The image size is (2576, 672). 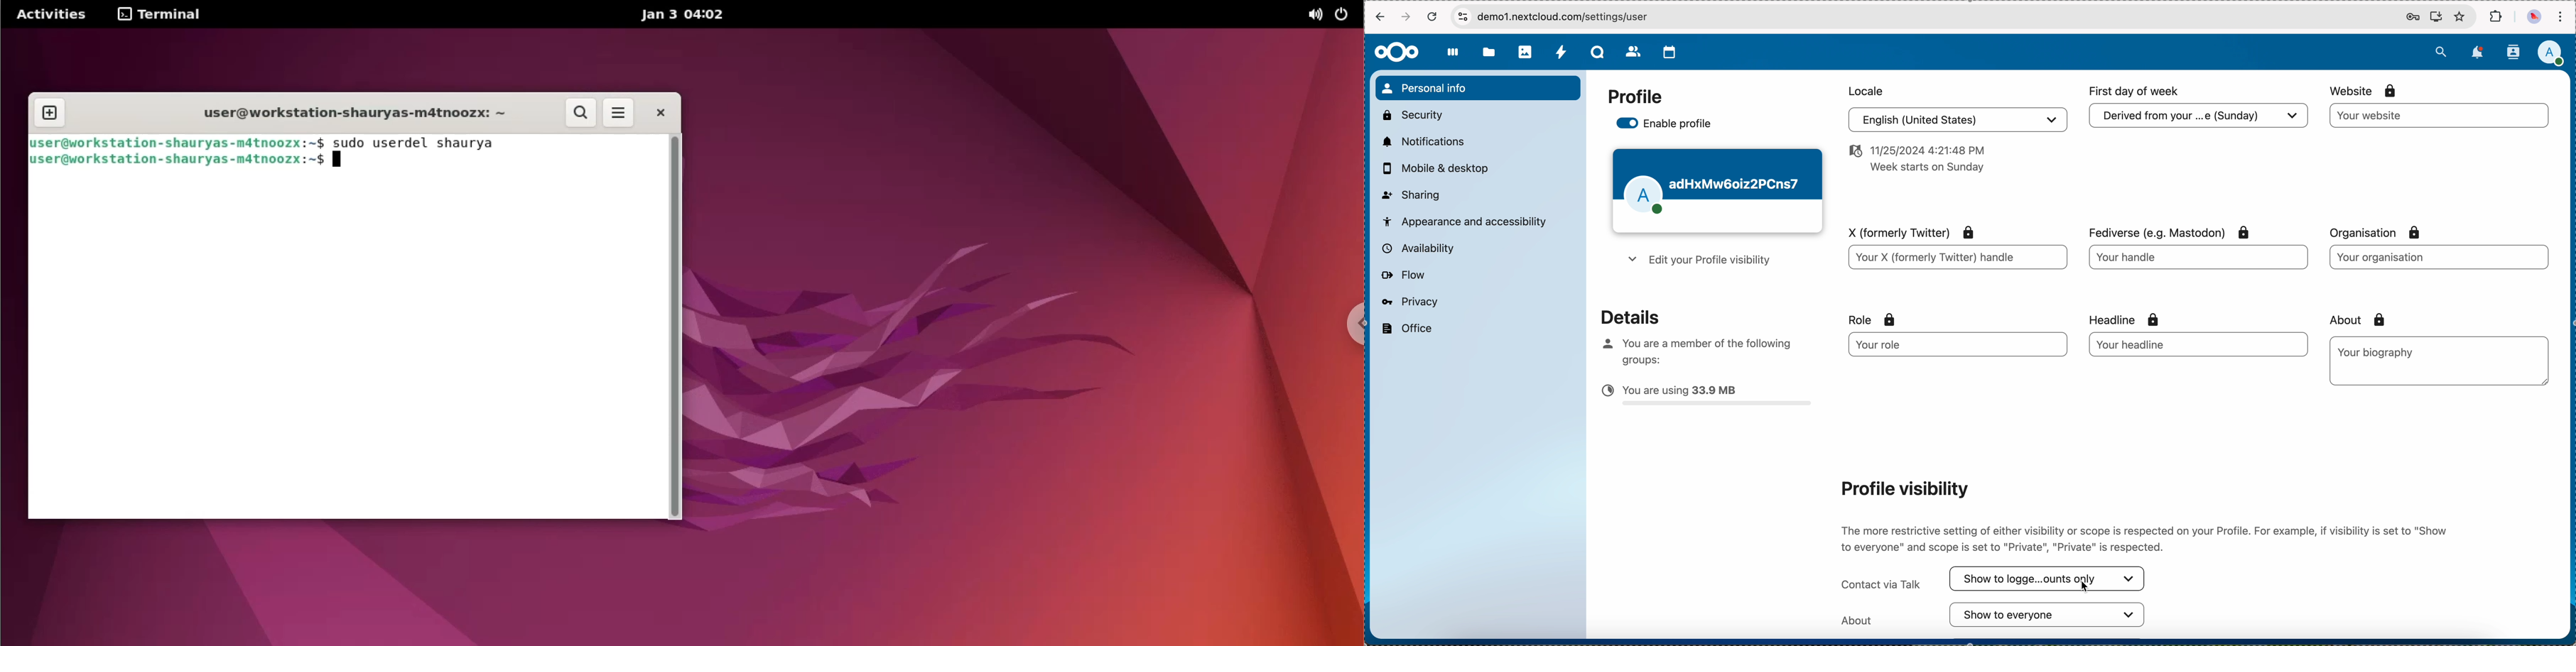 I want to click on profile visibility, so click(x=1903, y=488).